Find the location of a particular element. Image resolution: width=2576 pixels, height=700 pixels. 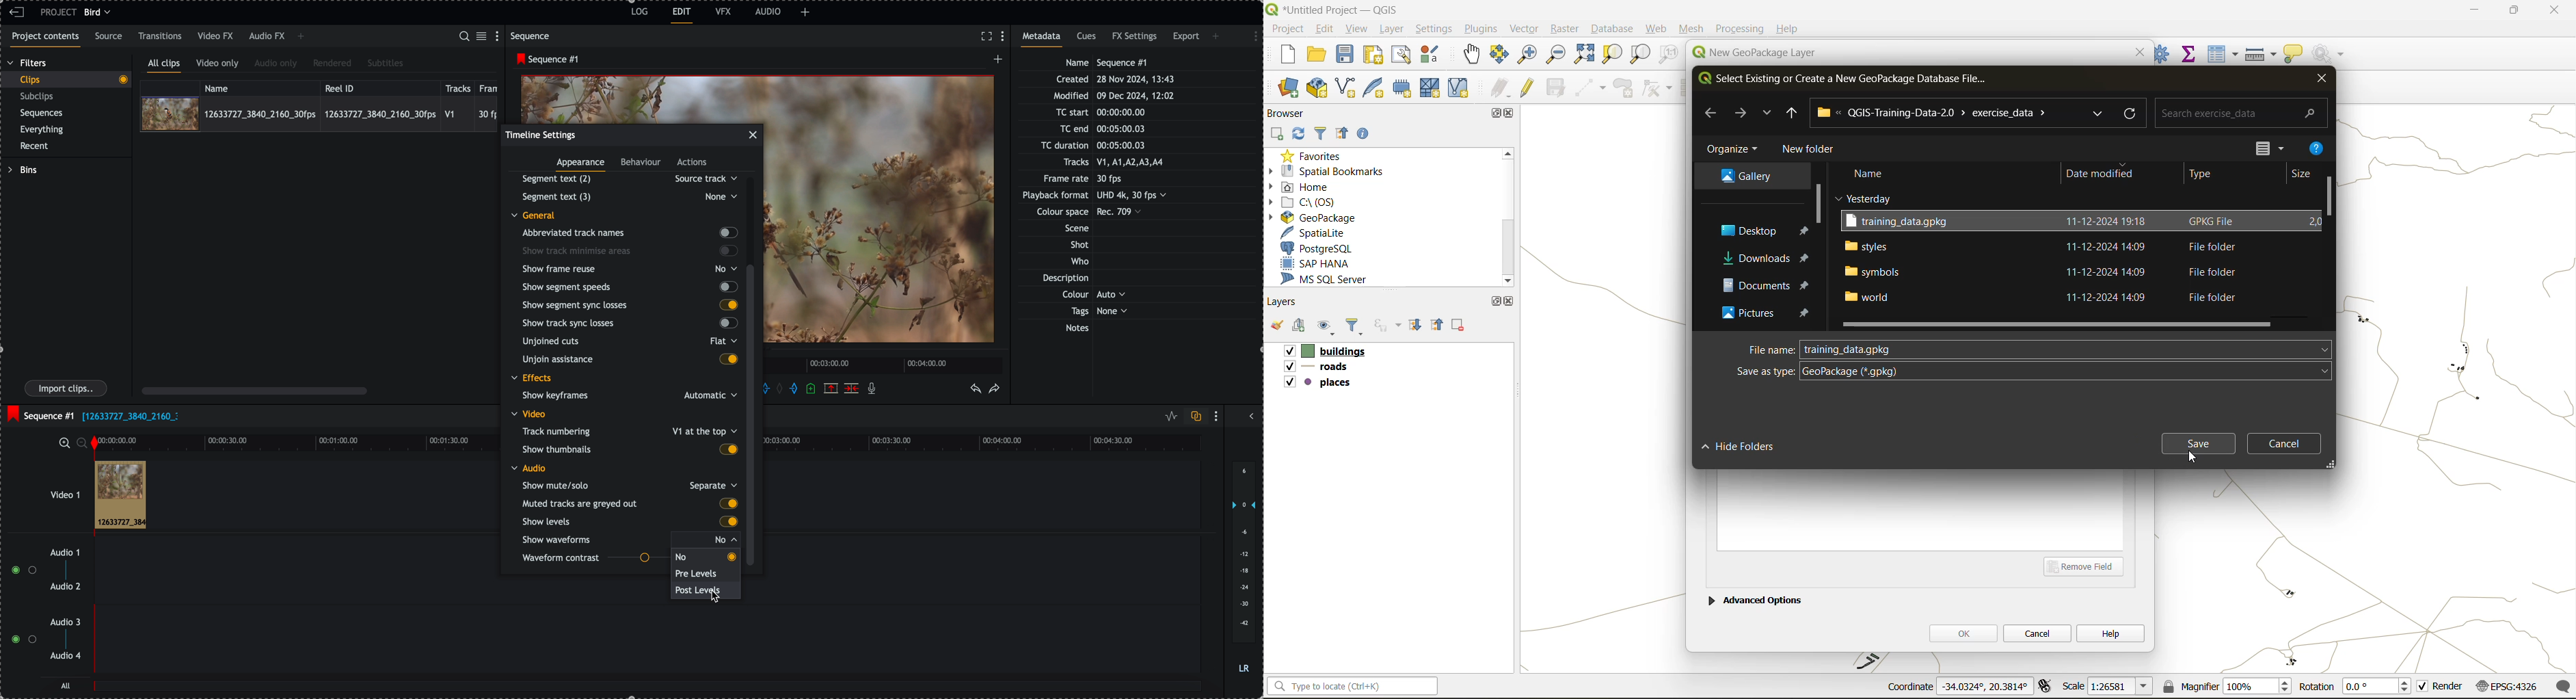

click on scroll bar is located at coordinates (754, 330).